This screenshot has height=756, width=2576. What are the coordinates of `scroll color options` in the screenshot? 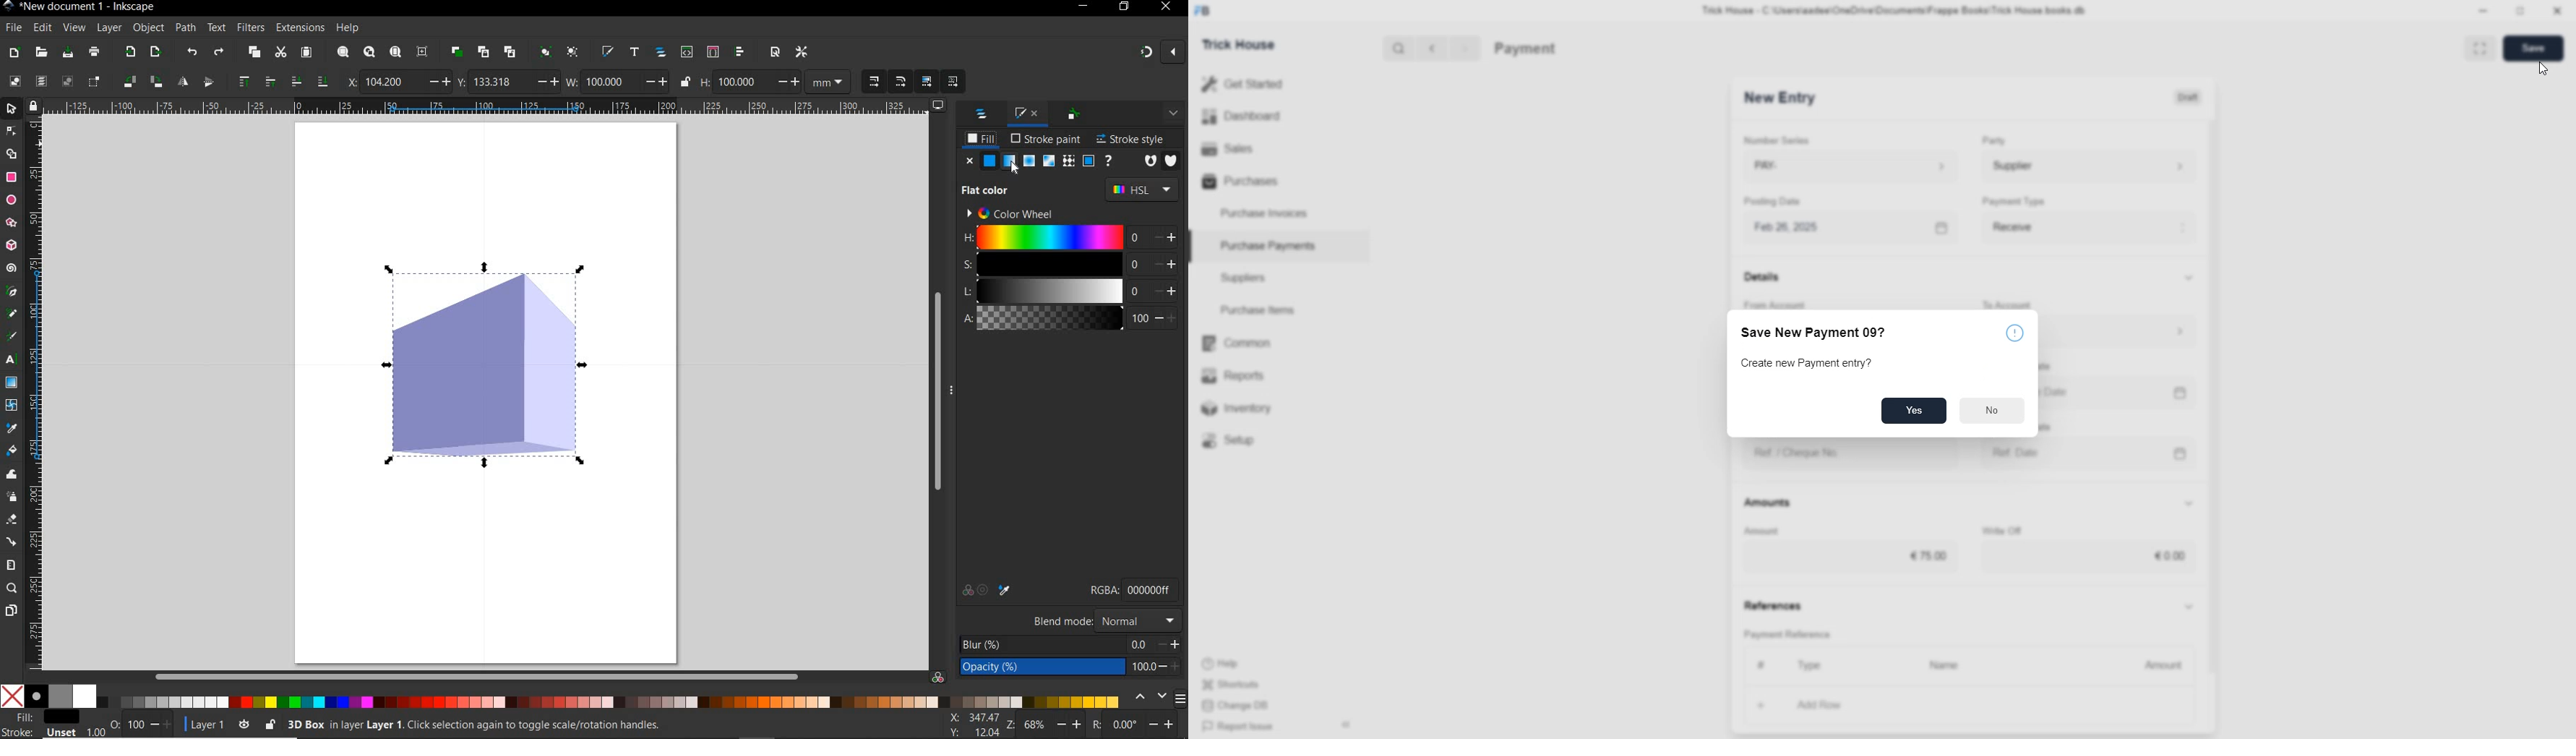 It's located at (1149, 697).